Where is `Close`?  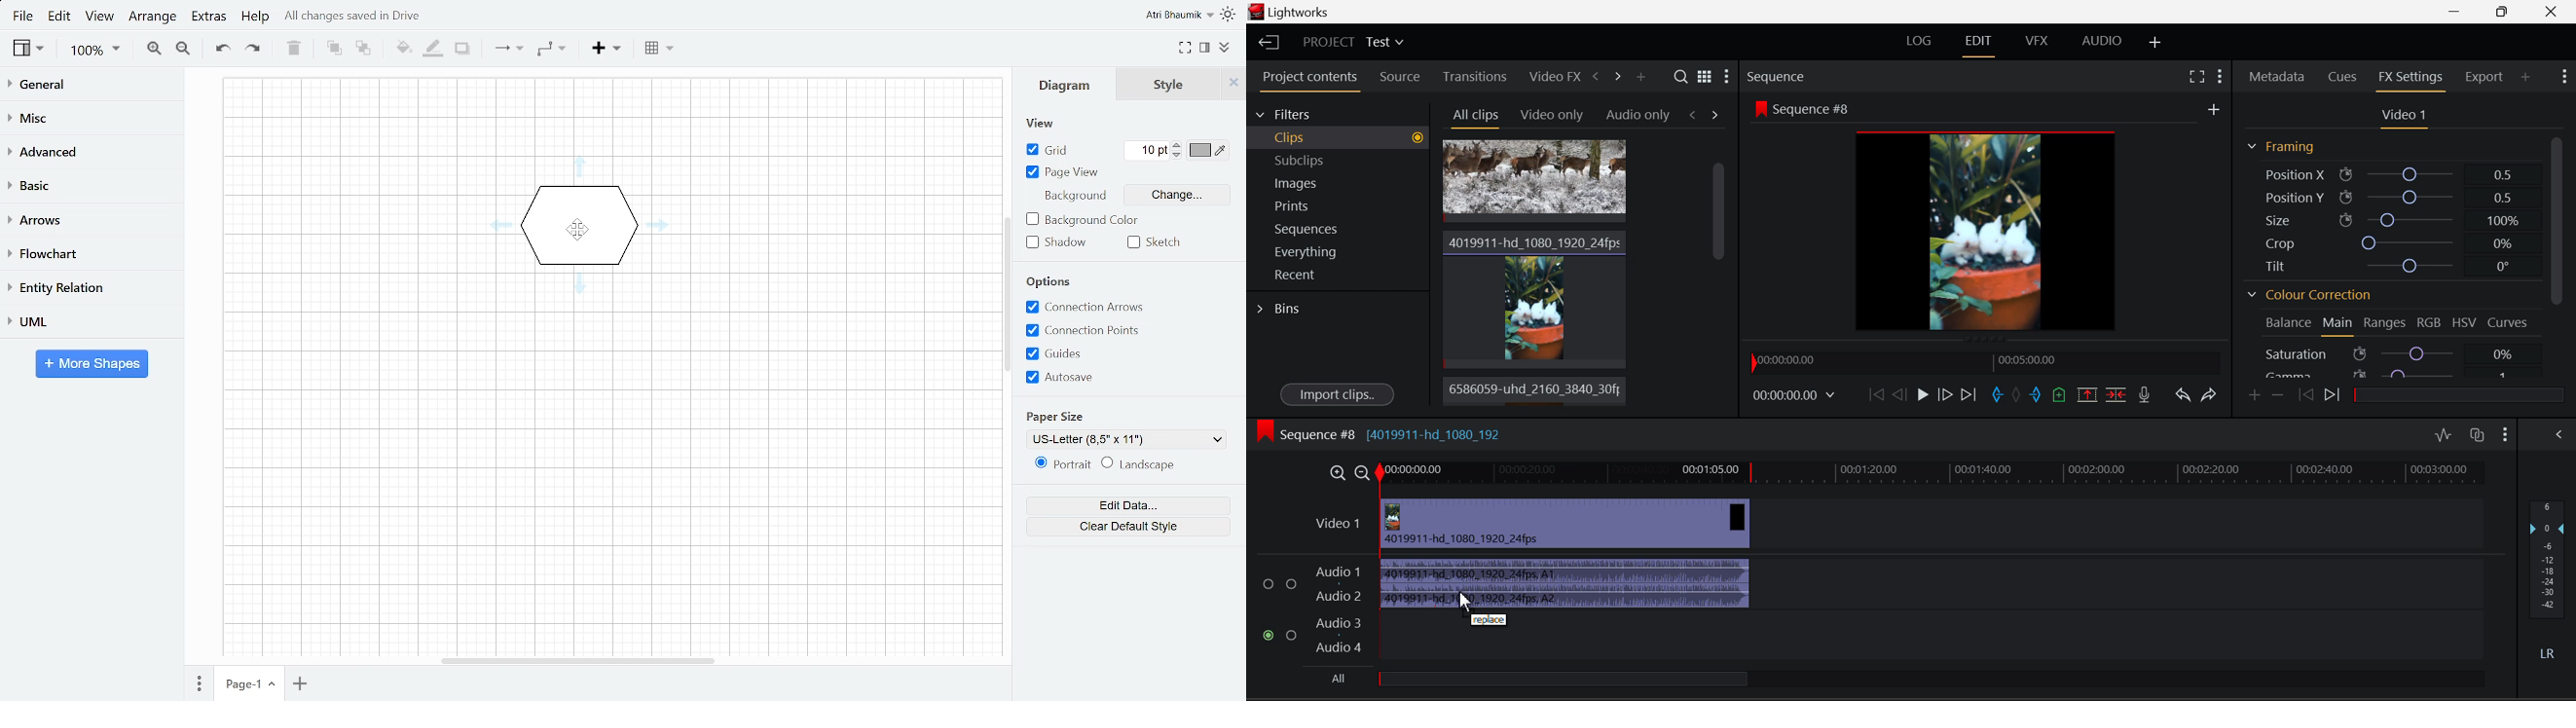
Close is located at coordinates (2551, 12).